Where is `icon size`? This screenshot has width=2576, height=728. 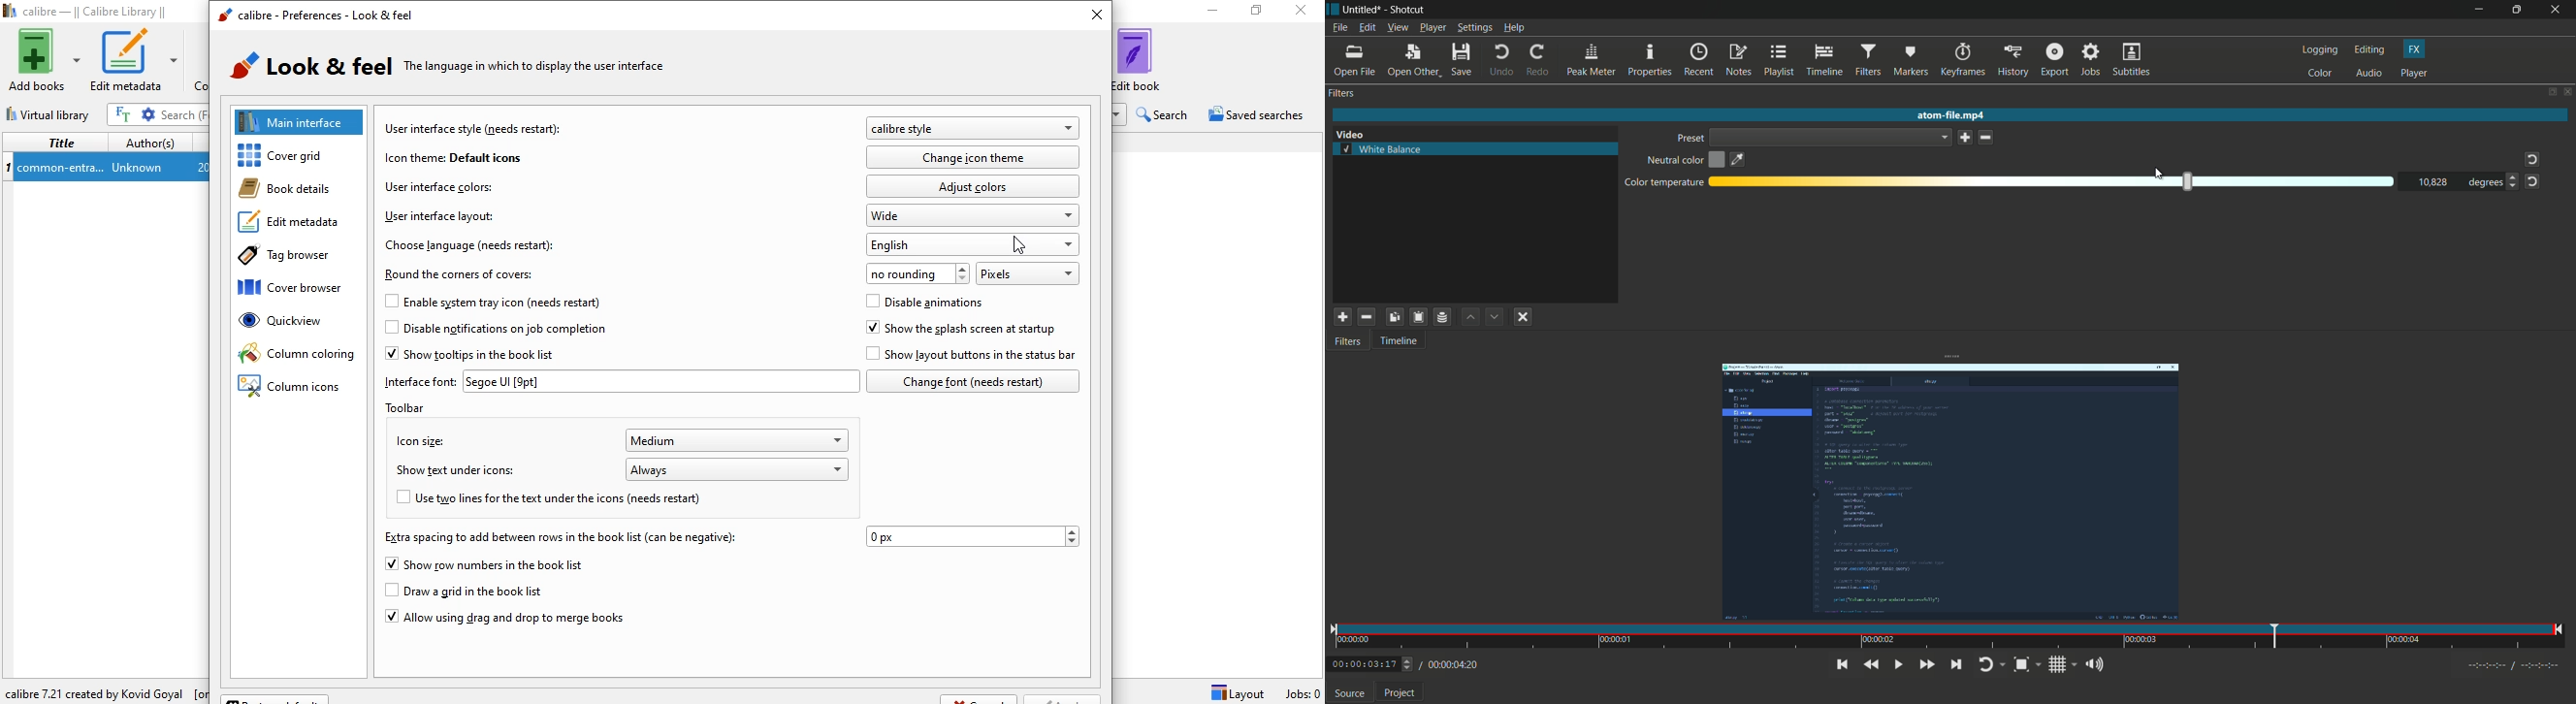 icon size is located at coordinates (417, 439).